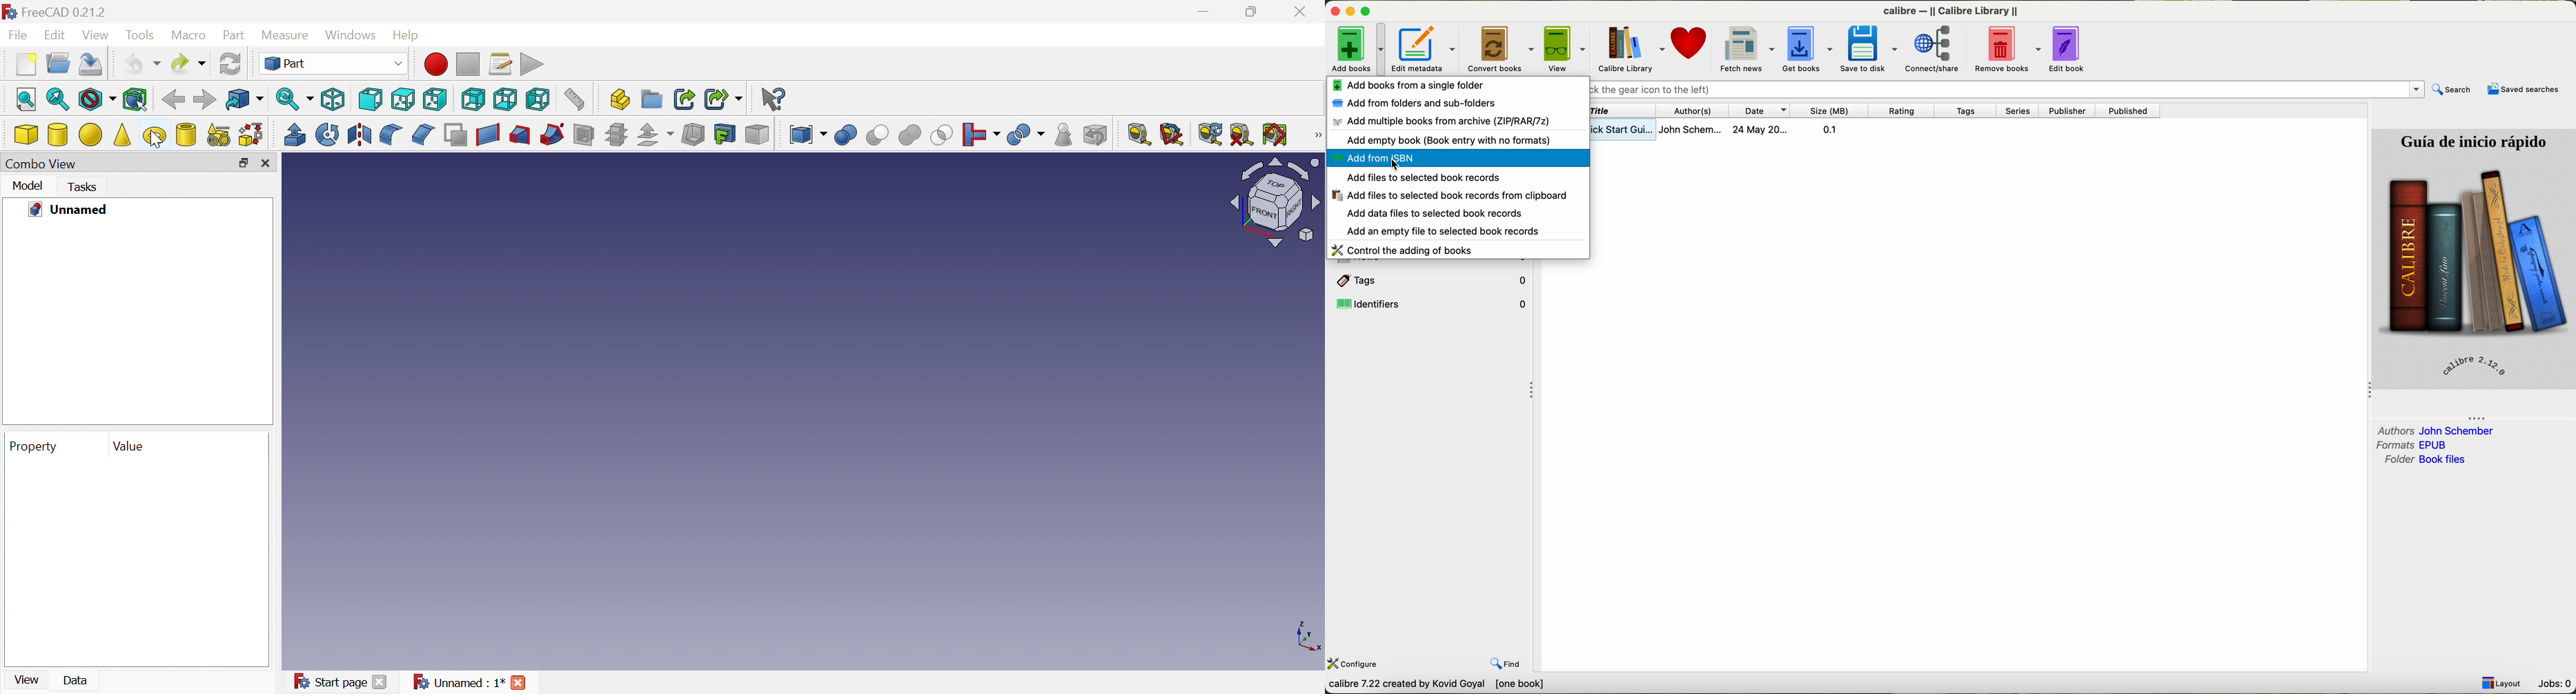 The width and height of the screenshot is (2576, 700). Describe the element at coordinates (68, 210) in the screenshot. I see `Unnamed` at that location.